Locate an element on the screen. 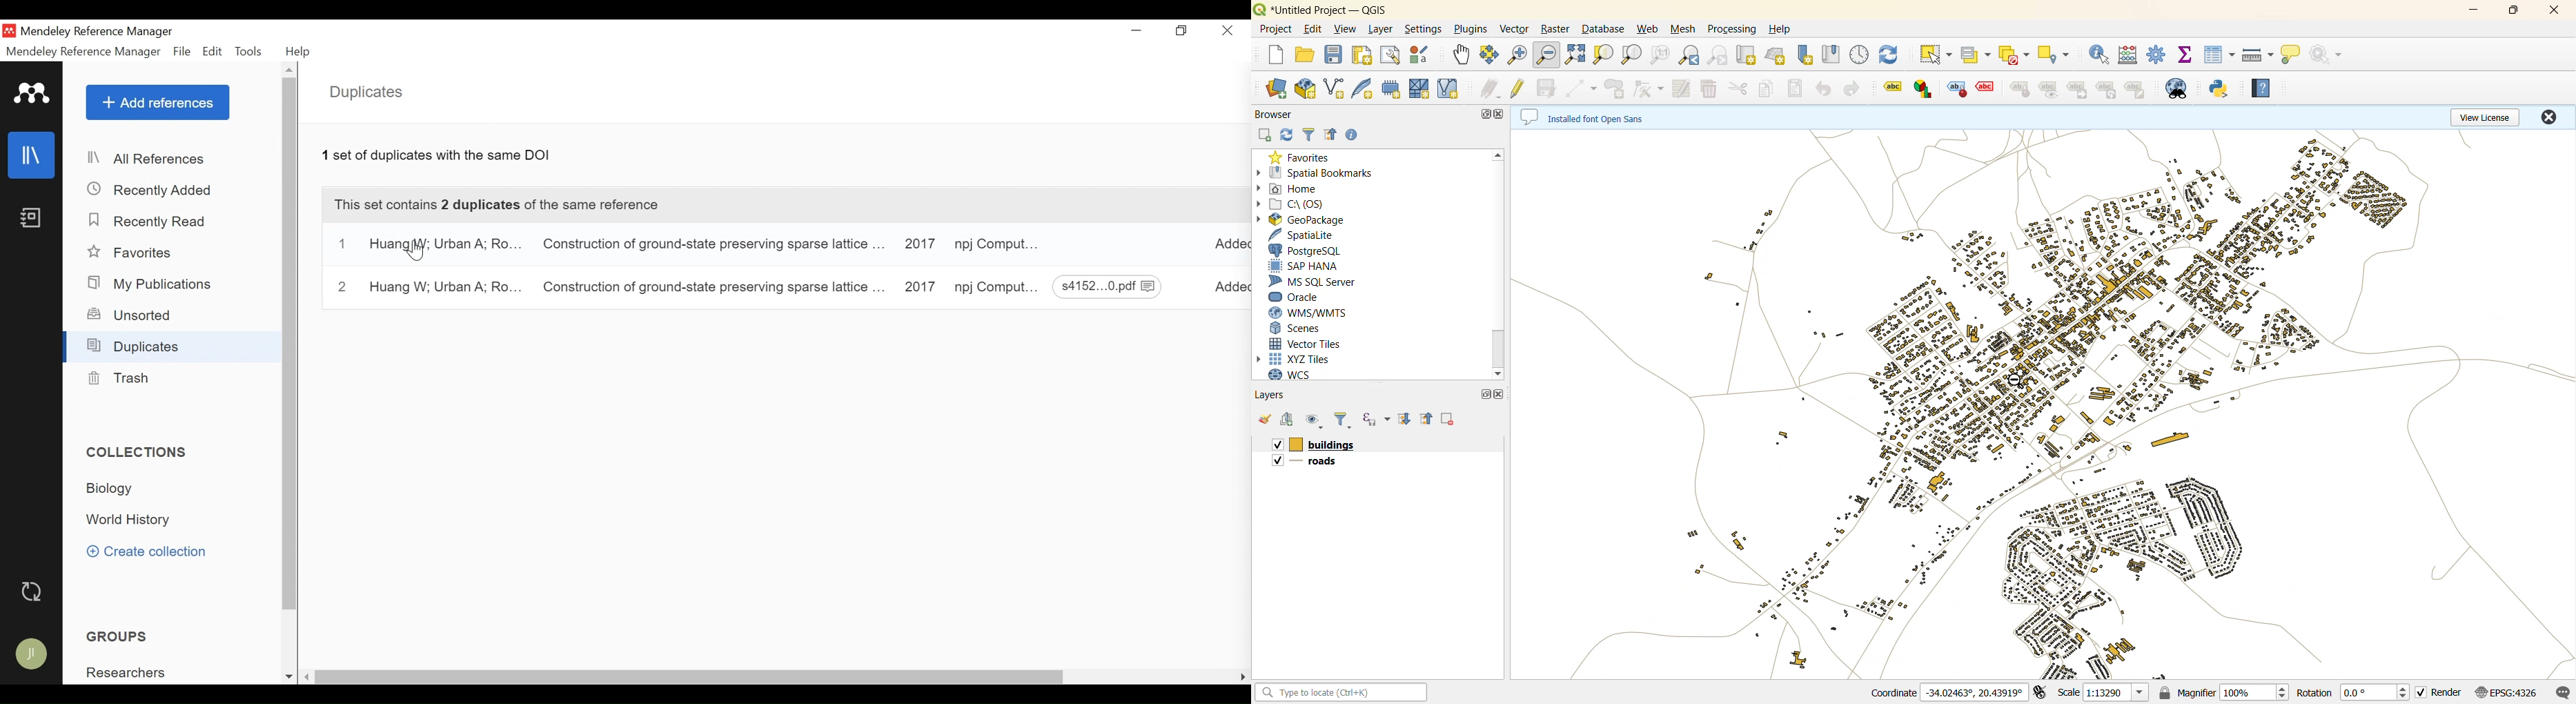 The width and height of the screenshot is (2576, 728). identify features is located at coordinates (2099, 55).